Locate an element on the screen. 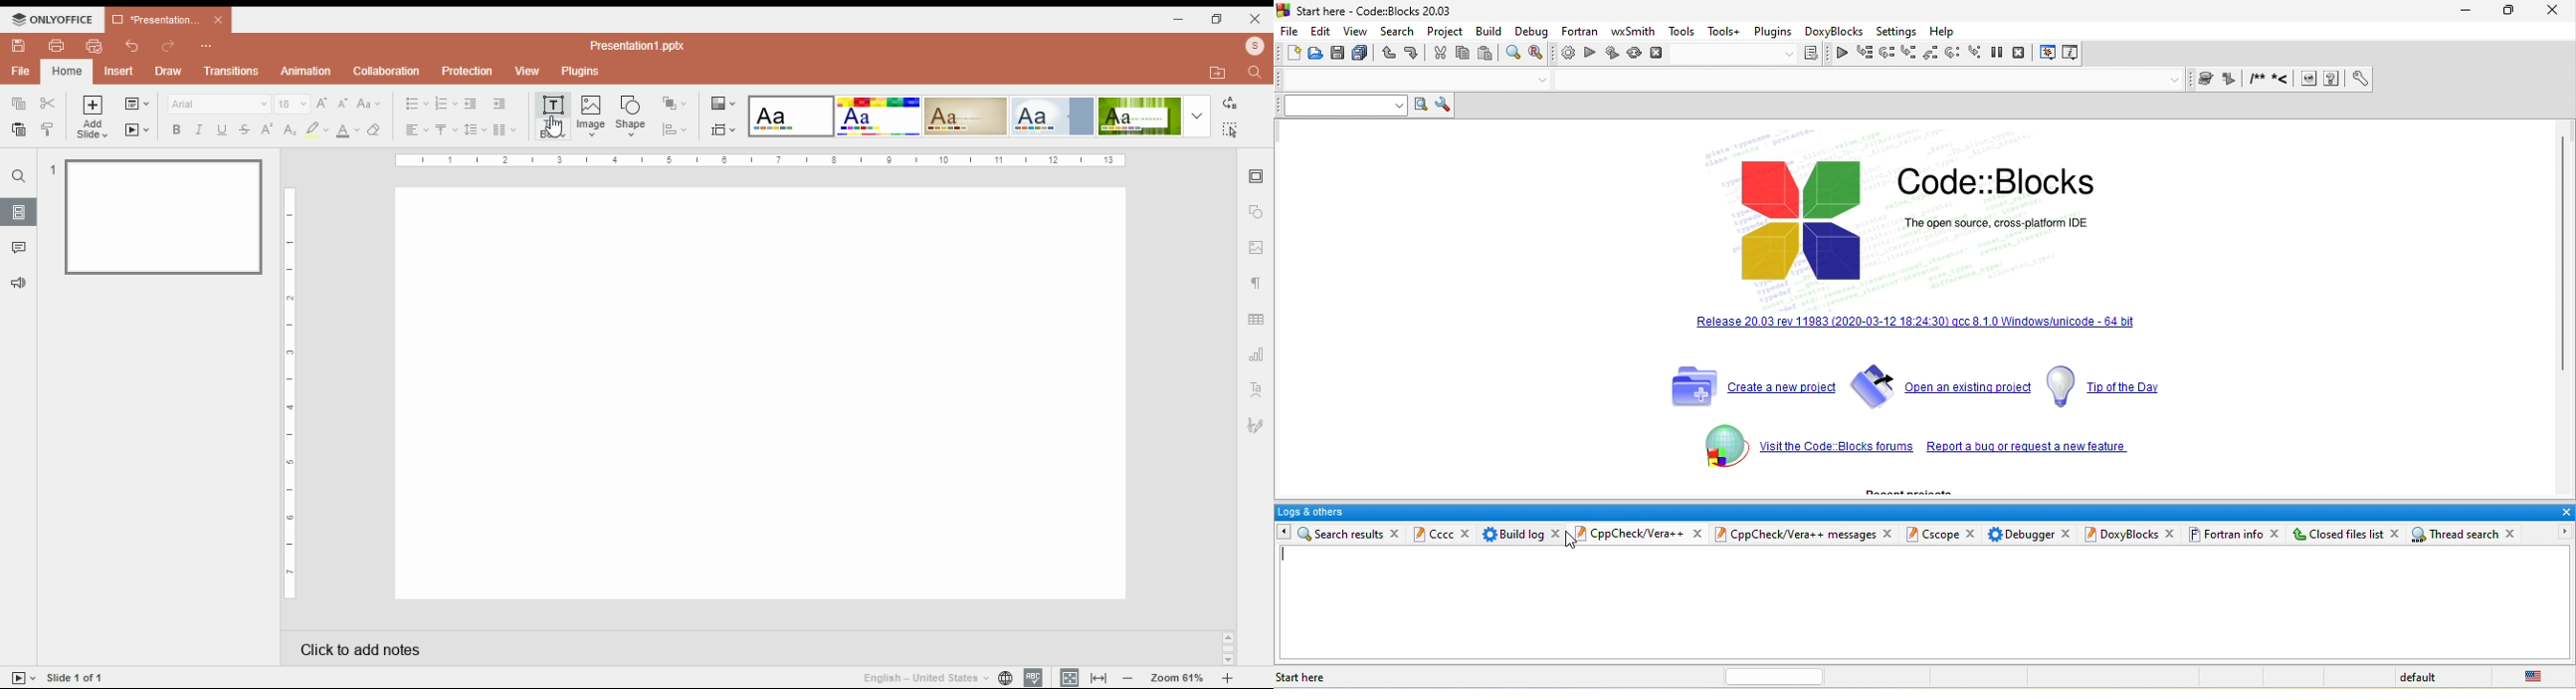 Image resolution: width=2576 pixels, height=700 pixels. open tab is located at coordinates (1859, 80).